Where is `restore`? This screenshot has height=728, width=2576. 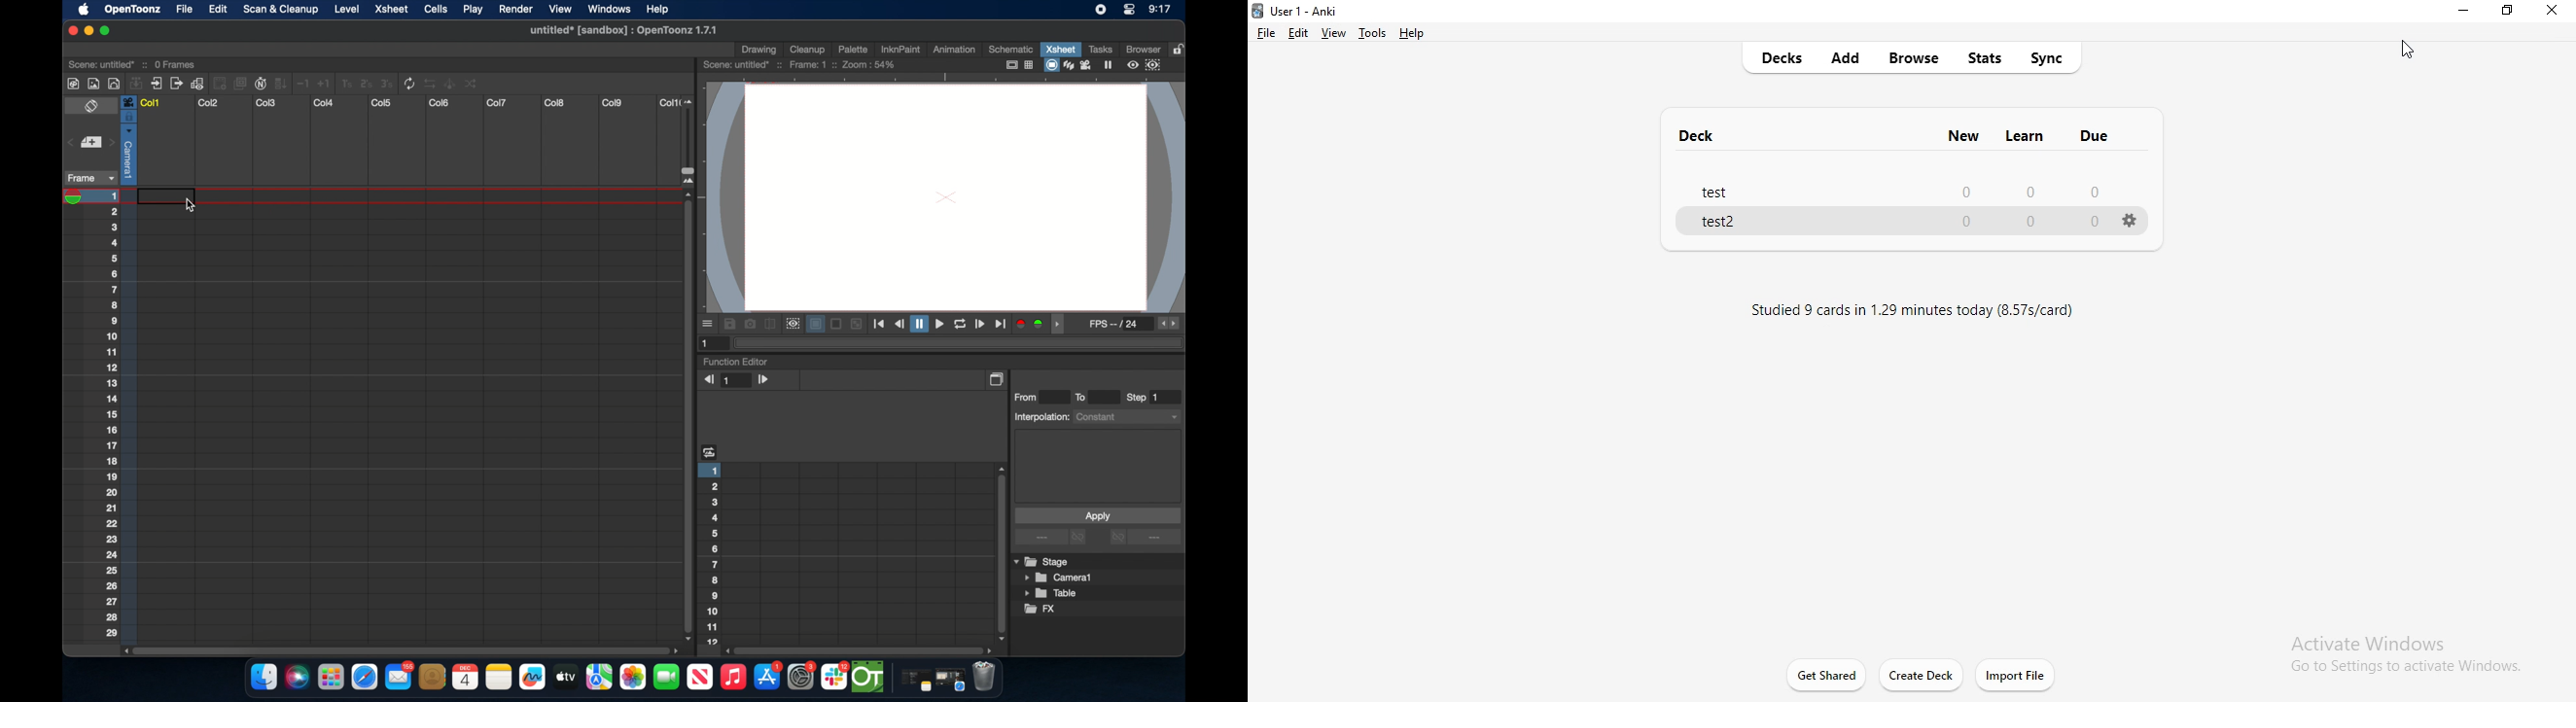
restore is located at coordinates (2509, 13).